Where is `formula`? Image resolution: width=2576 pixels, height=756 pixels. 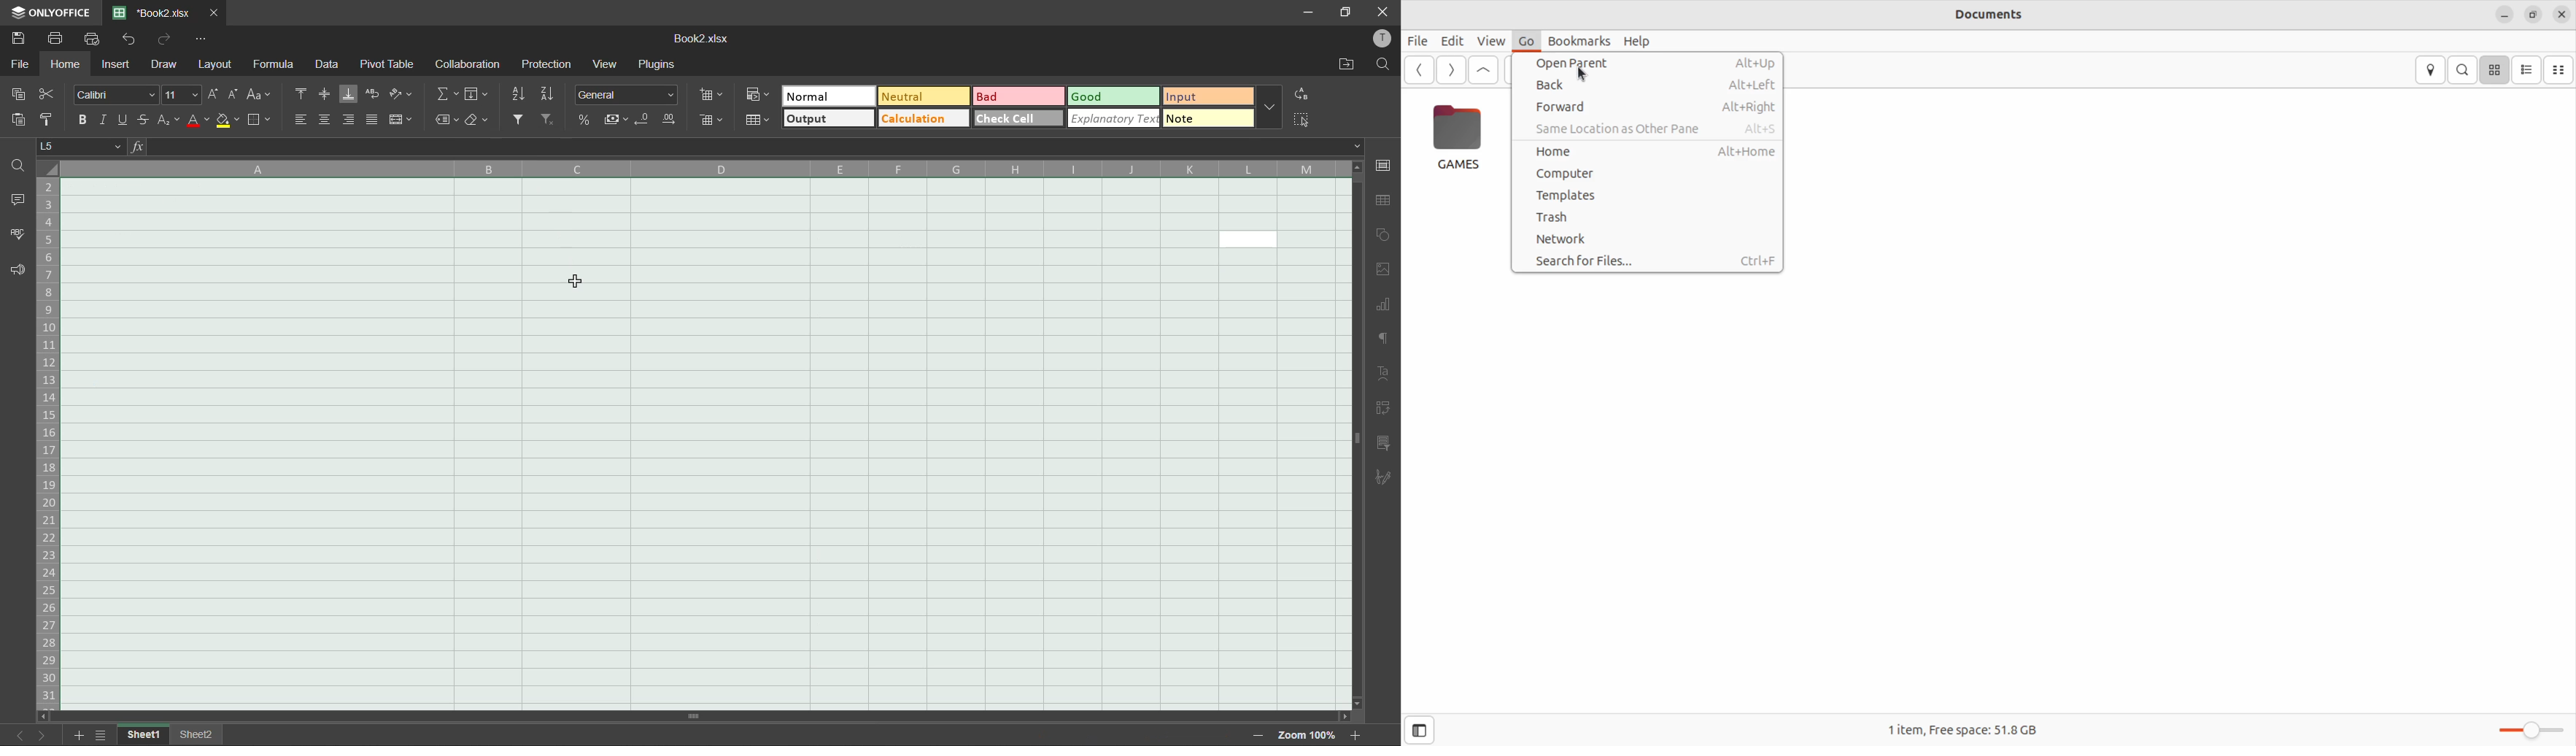 formula is located at coordinates (276, 65).